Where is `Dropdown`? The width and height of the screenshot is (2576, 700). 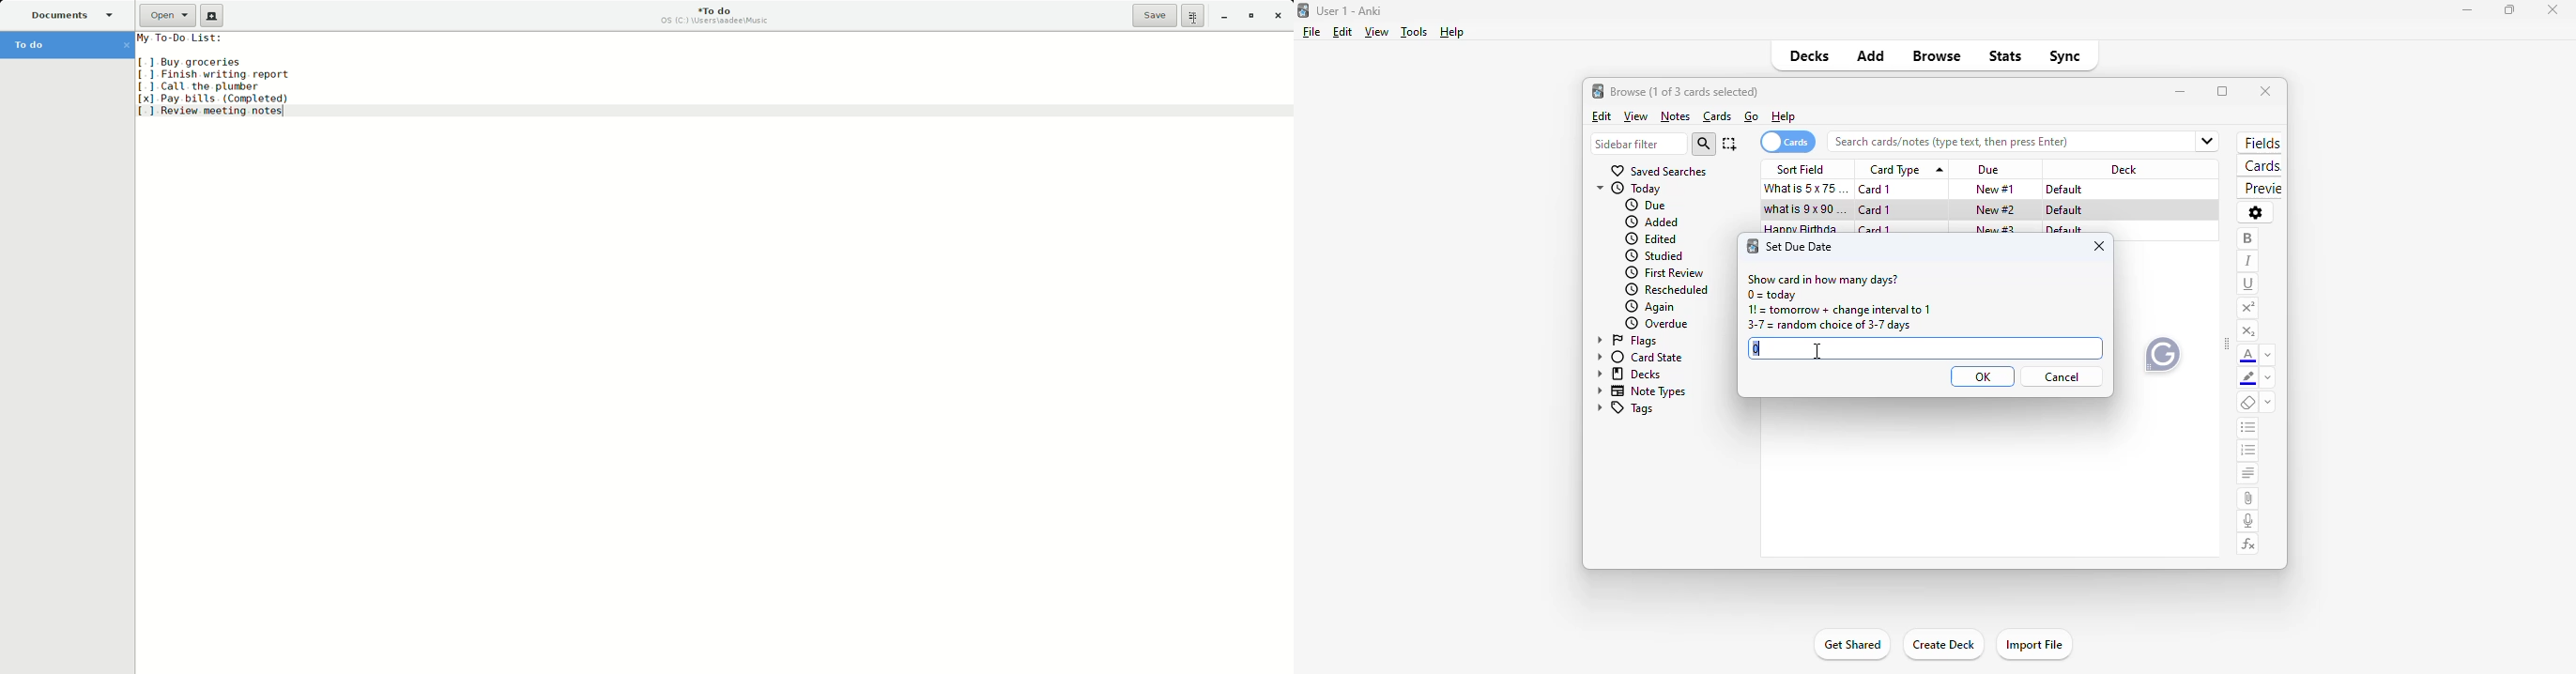 Dropdown is located at coordinates (2209, 141).